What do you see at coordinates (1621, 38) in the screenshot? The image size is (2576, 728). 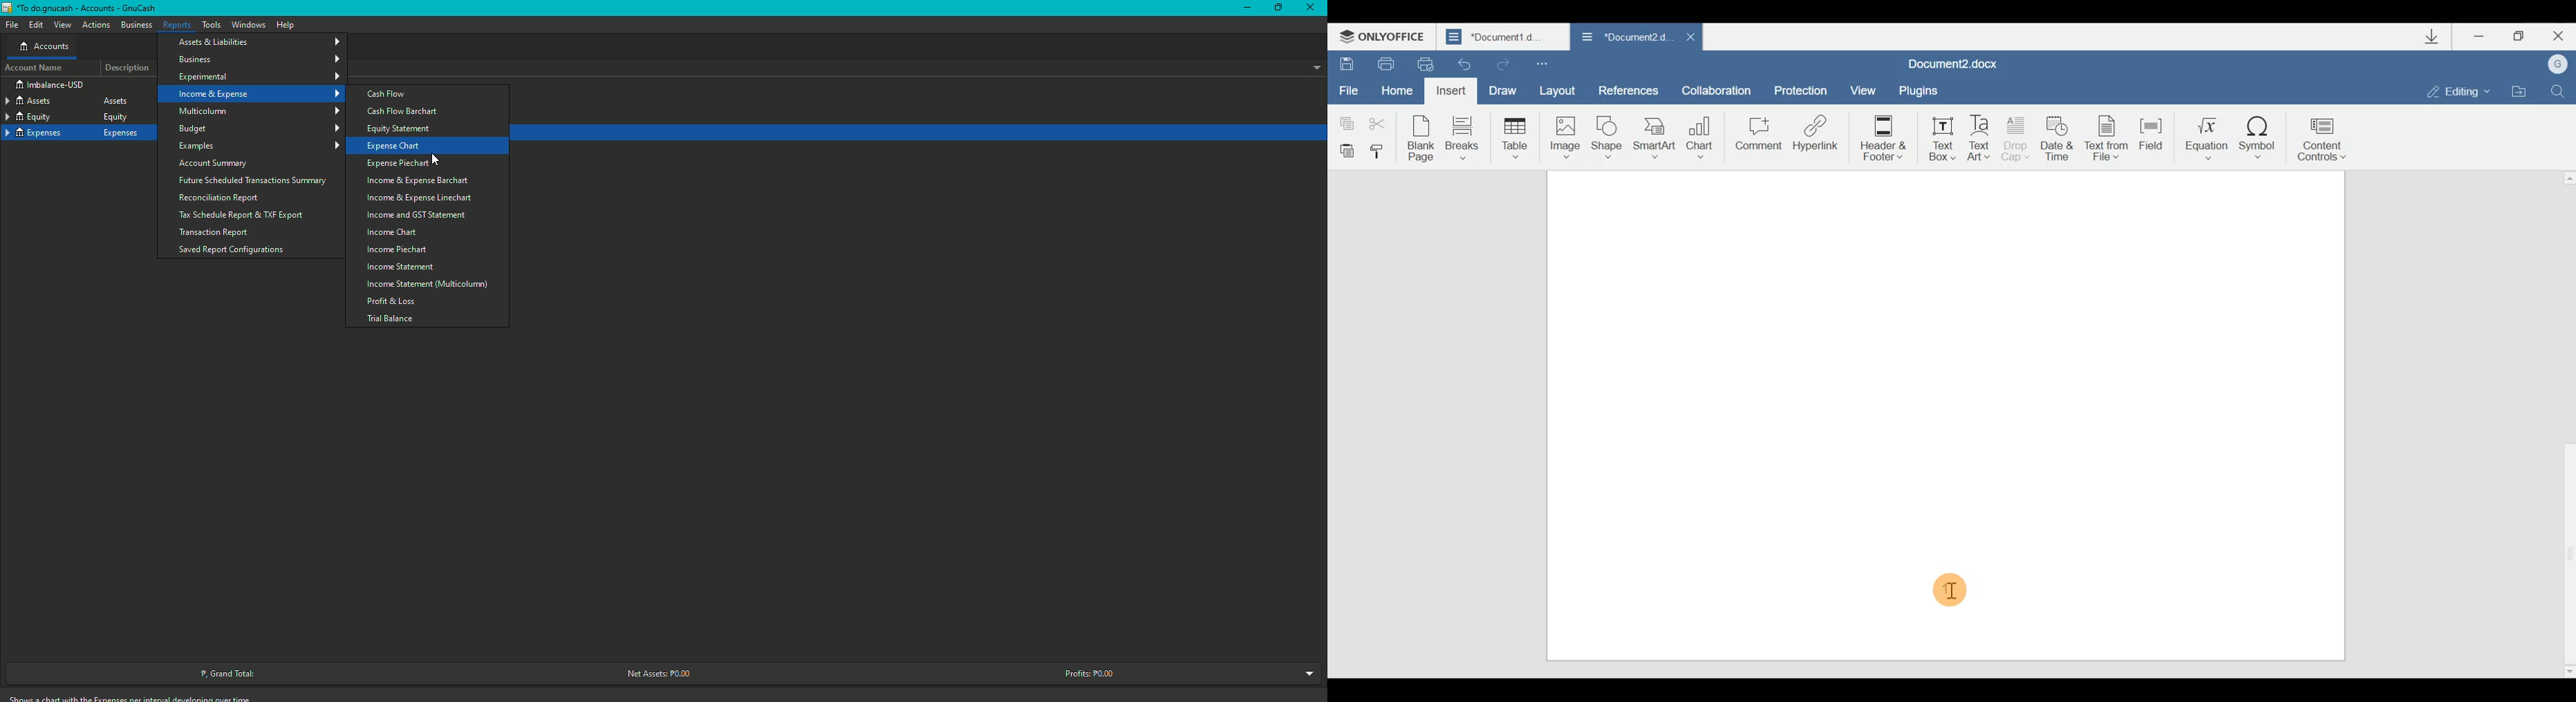 I see `Document2.d` at bounding box center [1621, 38].